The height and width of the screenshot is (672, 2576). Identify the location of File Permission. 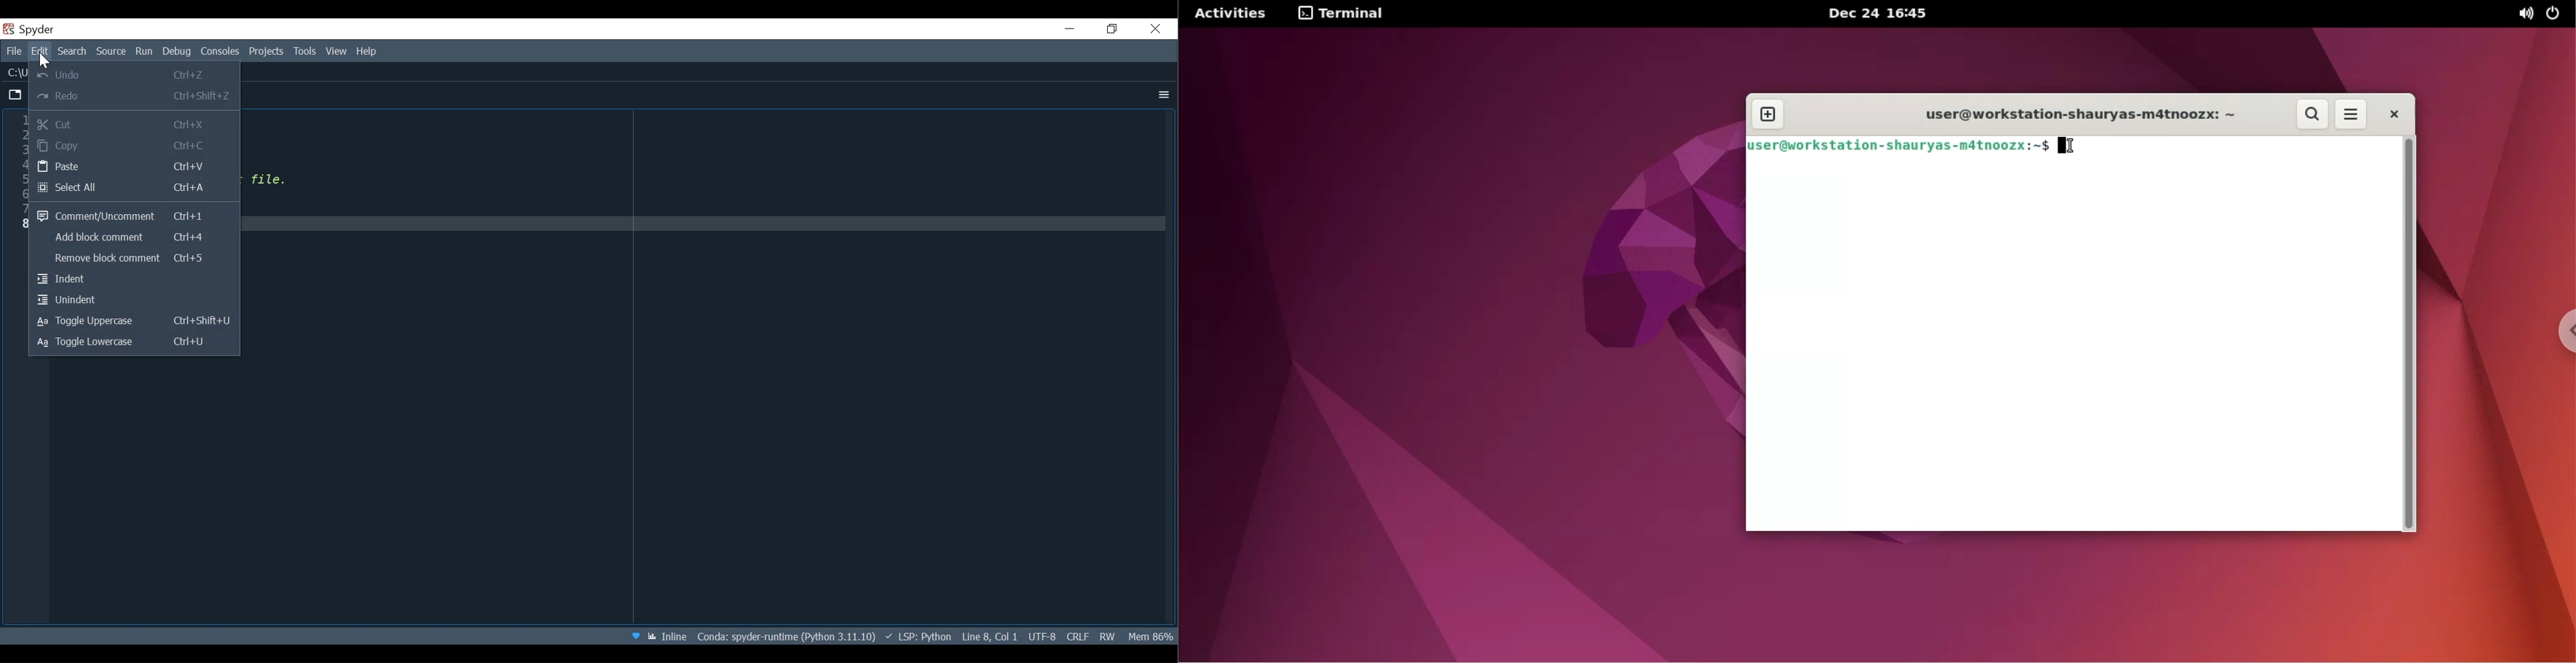
(1110, 637).